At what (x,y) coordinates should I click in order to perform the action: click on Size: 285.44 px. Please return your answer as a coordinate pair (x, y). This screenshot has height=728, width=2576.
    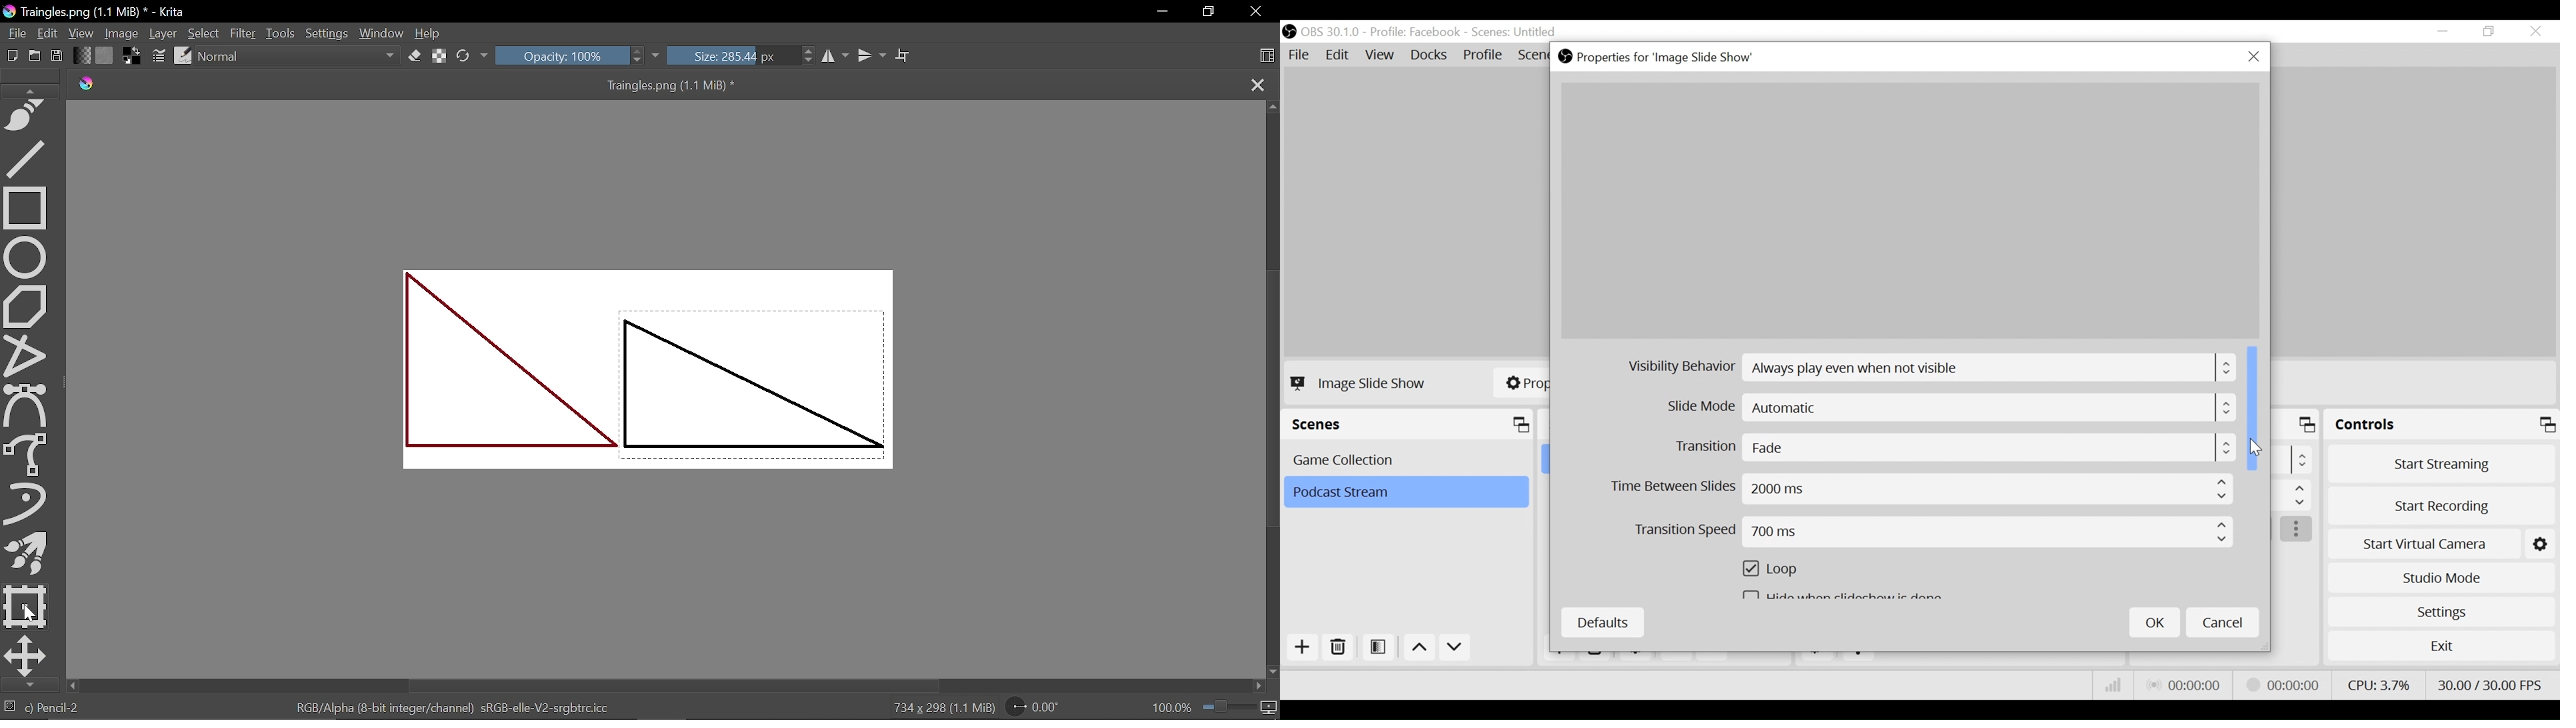
    Looking at the image, I should click on (743, 57).